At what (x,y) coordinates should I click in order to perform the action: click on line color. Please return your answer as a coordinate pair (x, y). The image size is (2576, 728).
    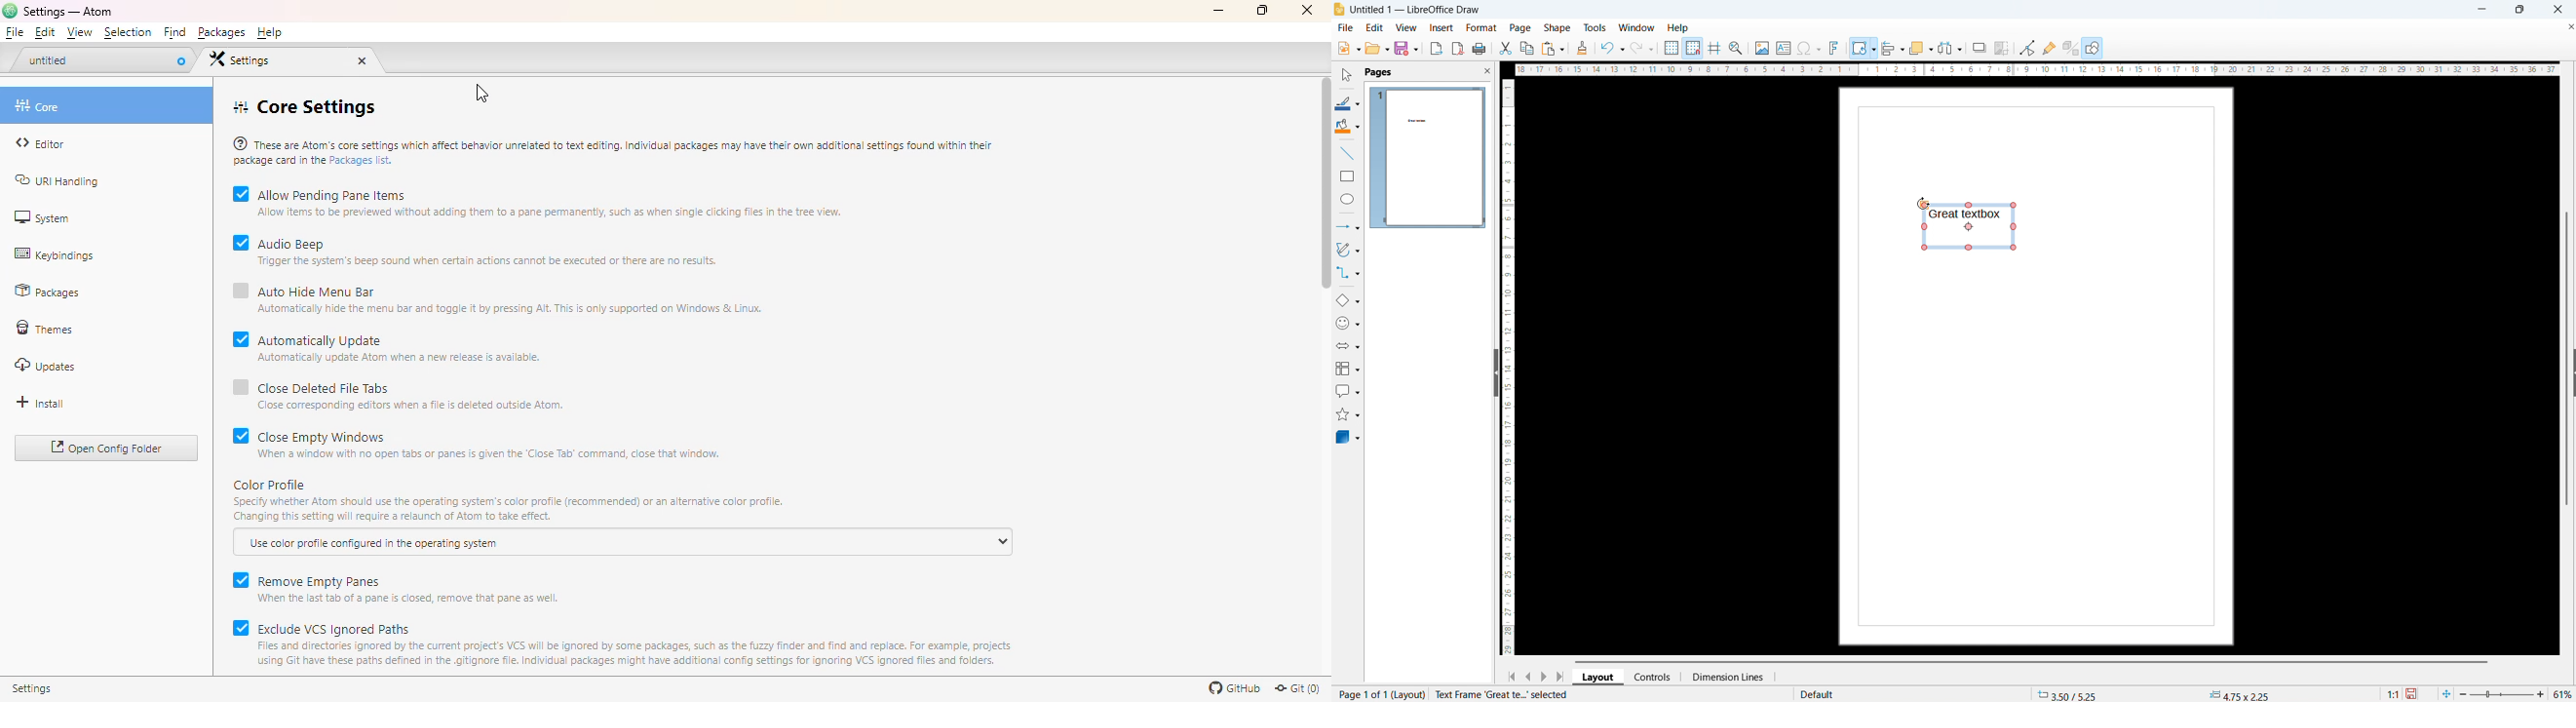
    Looking at the image, I should click on (1348, 102).